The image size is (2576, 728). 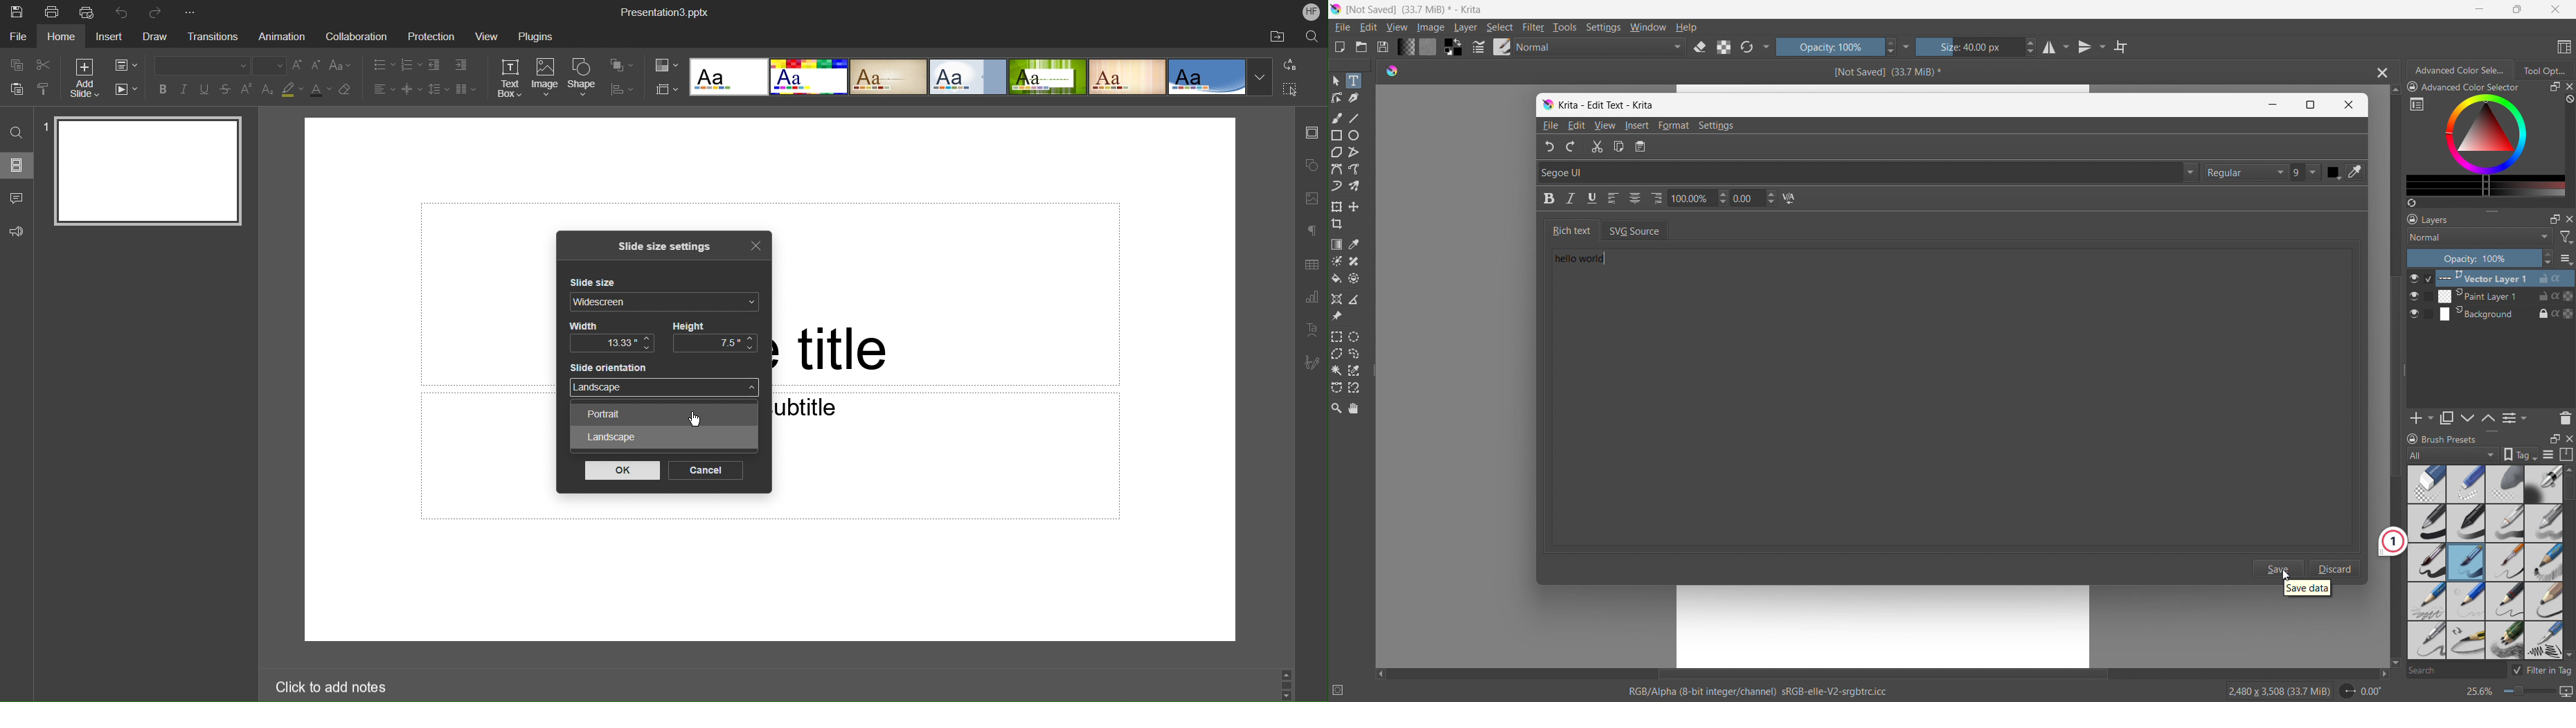 What do you see at coordinates (1354, 244) in the screenshot?
I see `sample a color from the image` at bounding box center [1354, 244].